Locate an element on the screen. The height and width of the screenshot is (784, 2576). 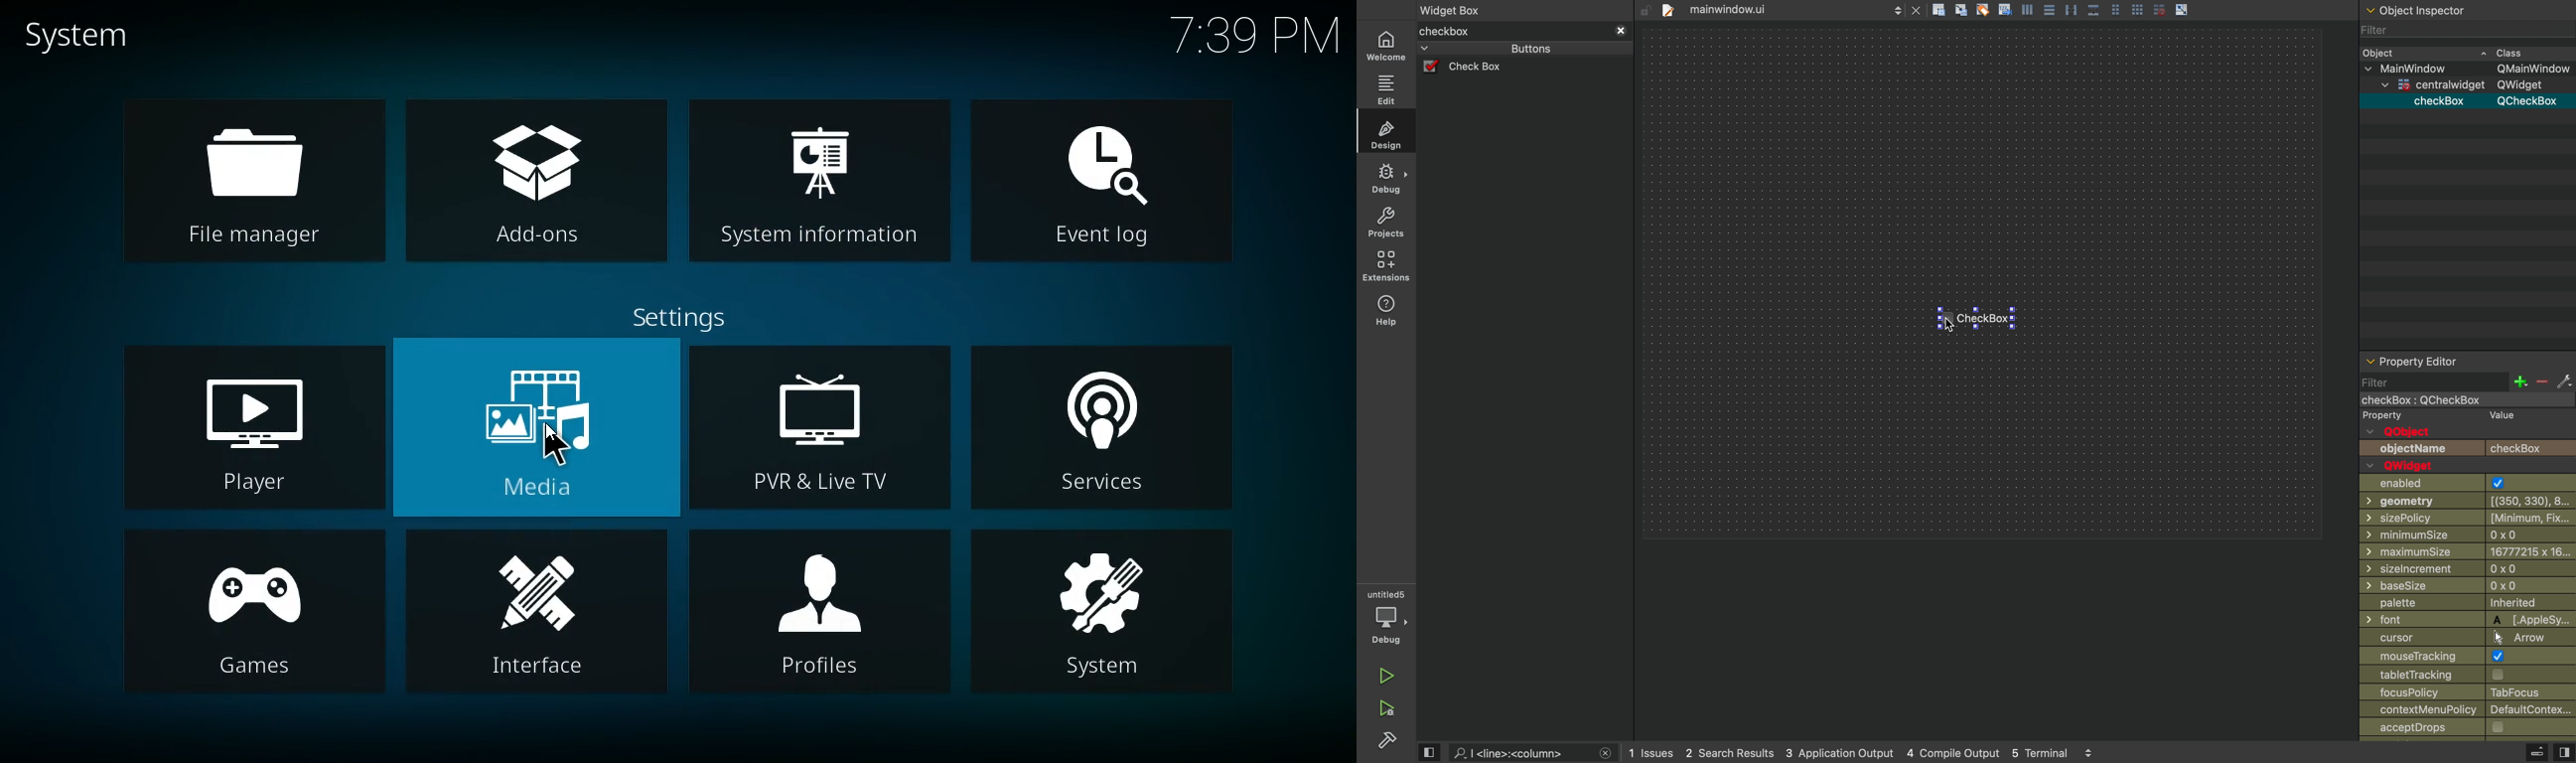
media is located at coordinates (537, 429).